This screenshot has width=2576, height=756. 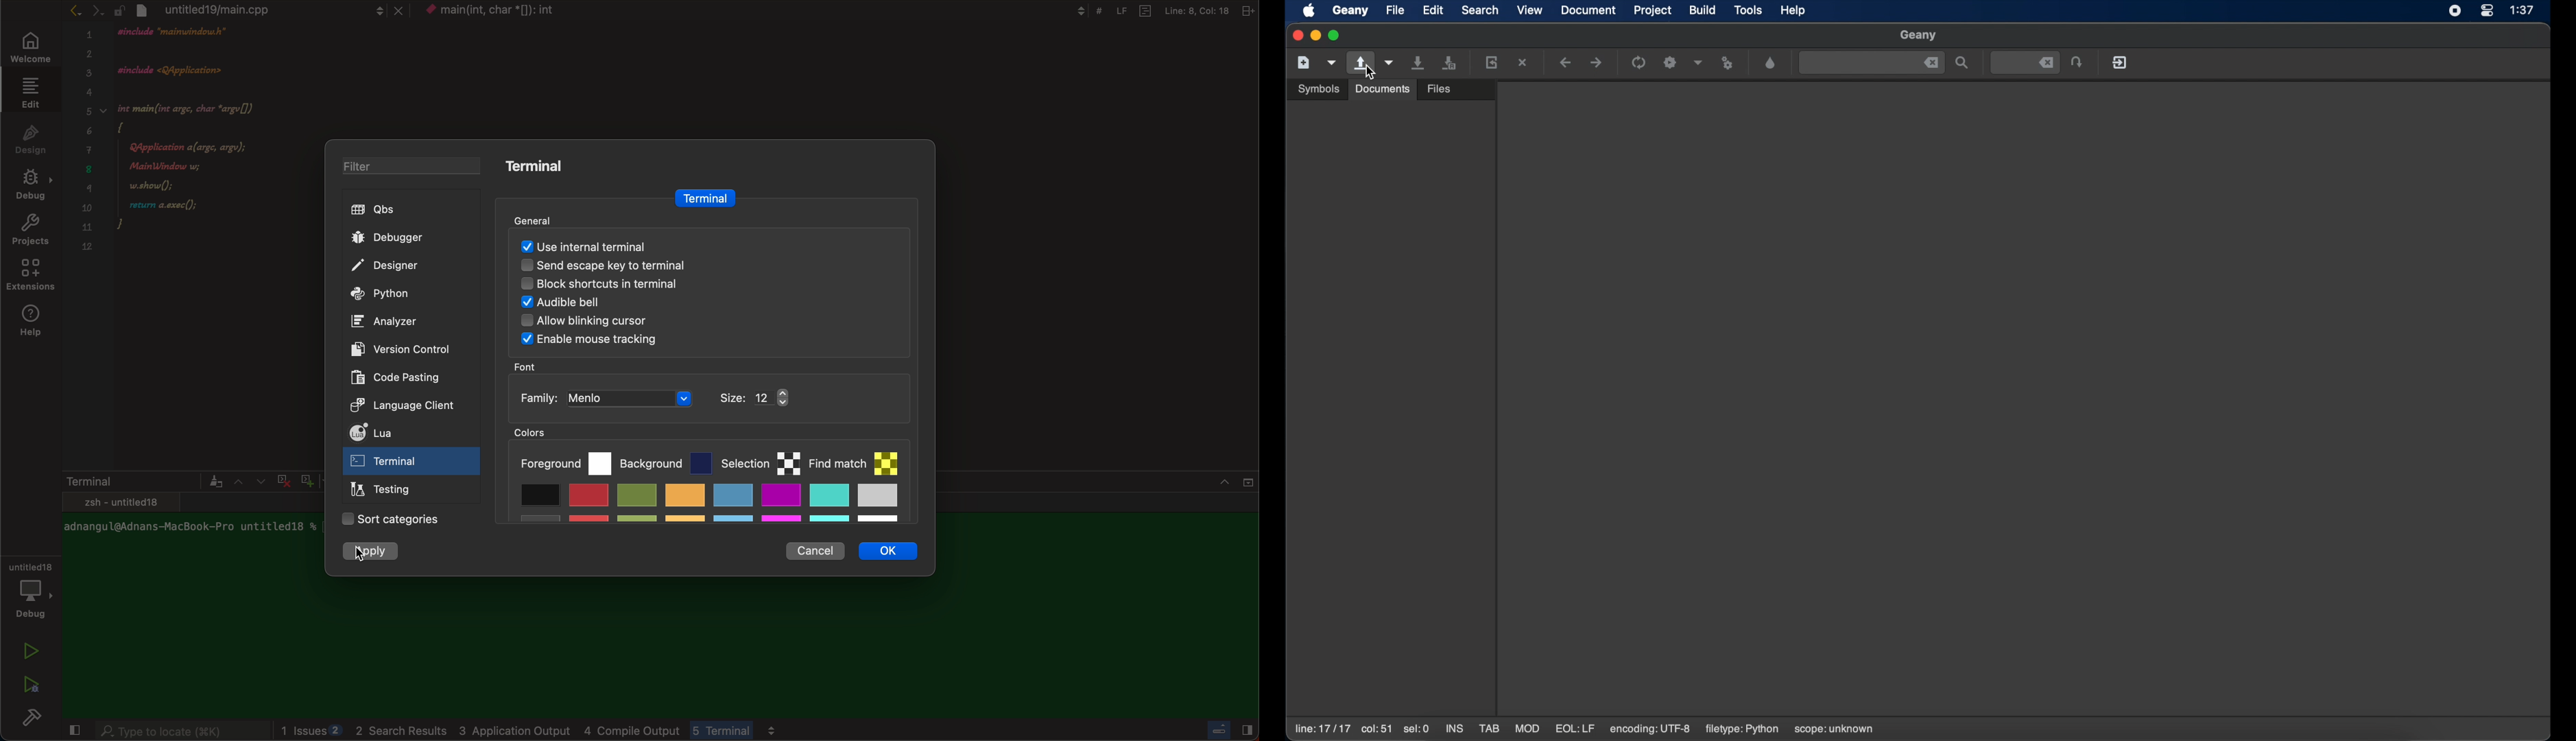 I want to click on close bar, so click(x=1210, y=487).